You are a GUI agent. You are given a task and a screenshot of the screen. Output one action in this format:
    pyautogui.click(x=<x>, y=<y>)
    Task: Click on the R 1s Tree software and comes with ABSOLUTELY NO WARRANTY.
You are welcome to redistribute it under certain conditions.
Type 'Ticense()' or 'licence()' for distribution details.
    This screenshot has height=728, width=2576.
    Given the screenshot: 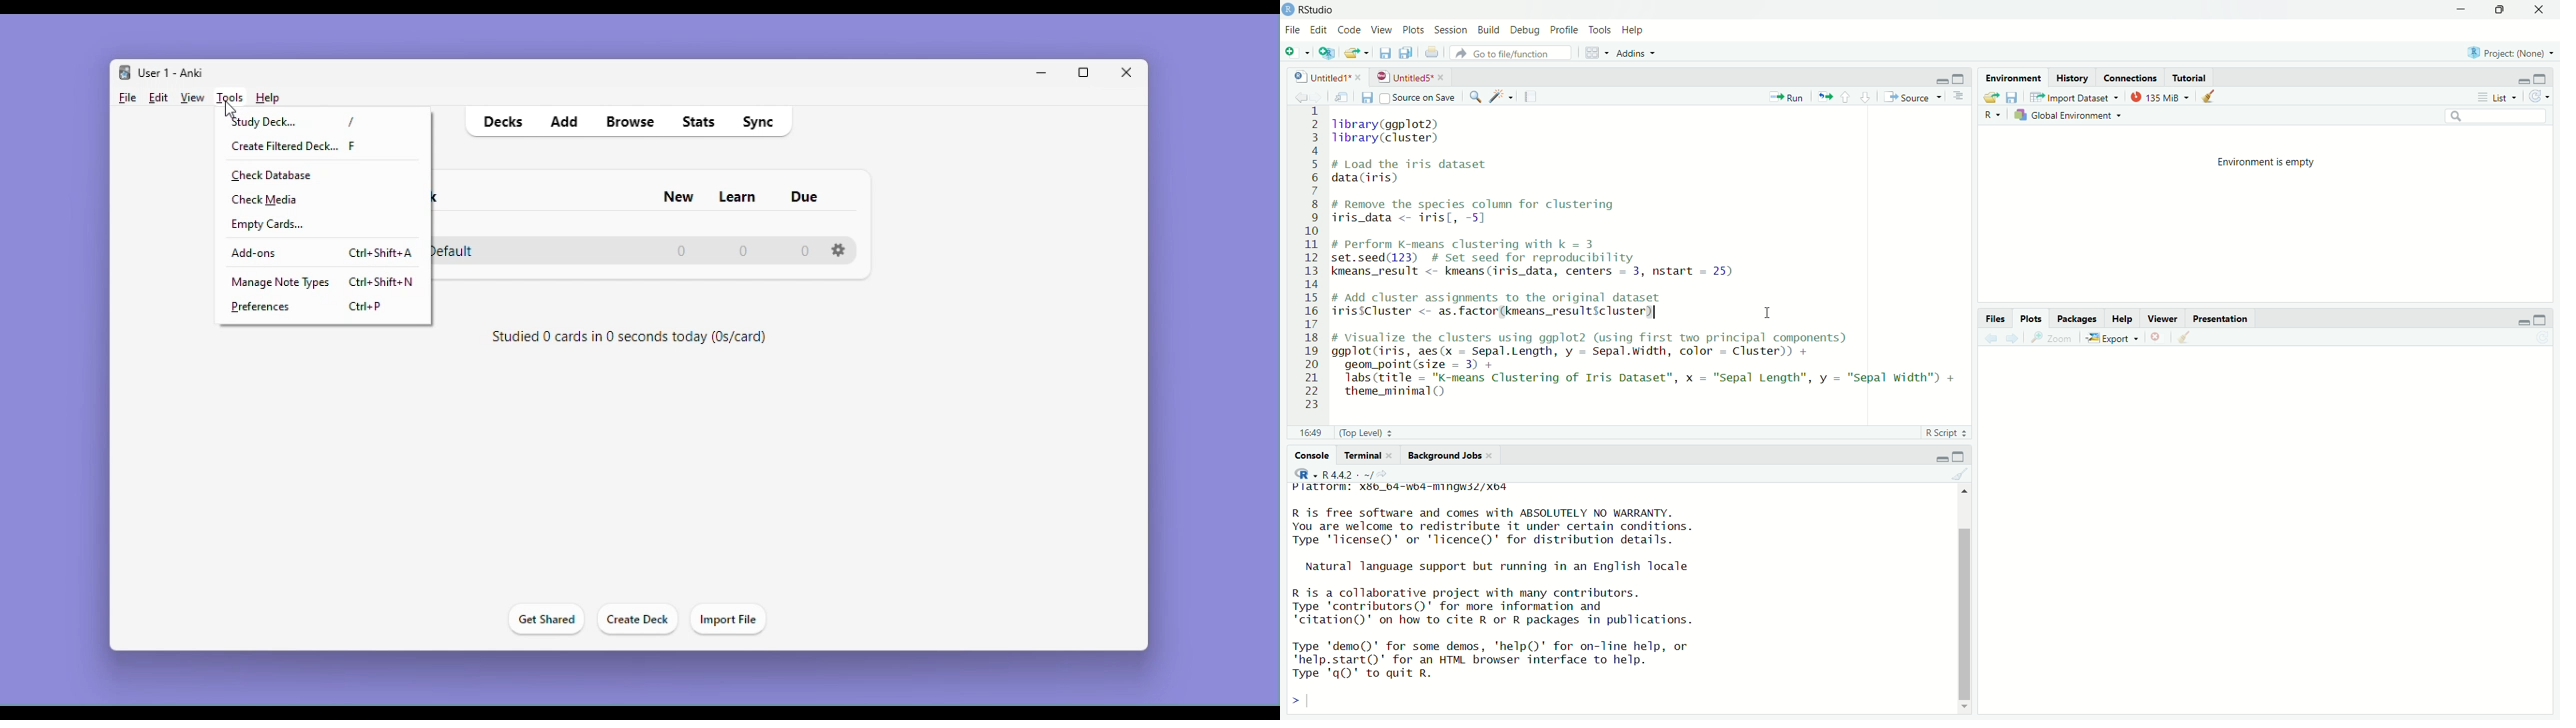 What is the action you would take?
    pyautogui.click(x=1569, y=525)
    